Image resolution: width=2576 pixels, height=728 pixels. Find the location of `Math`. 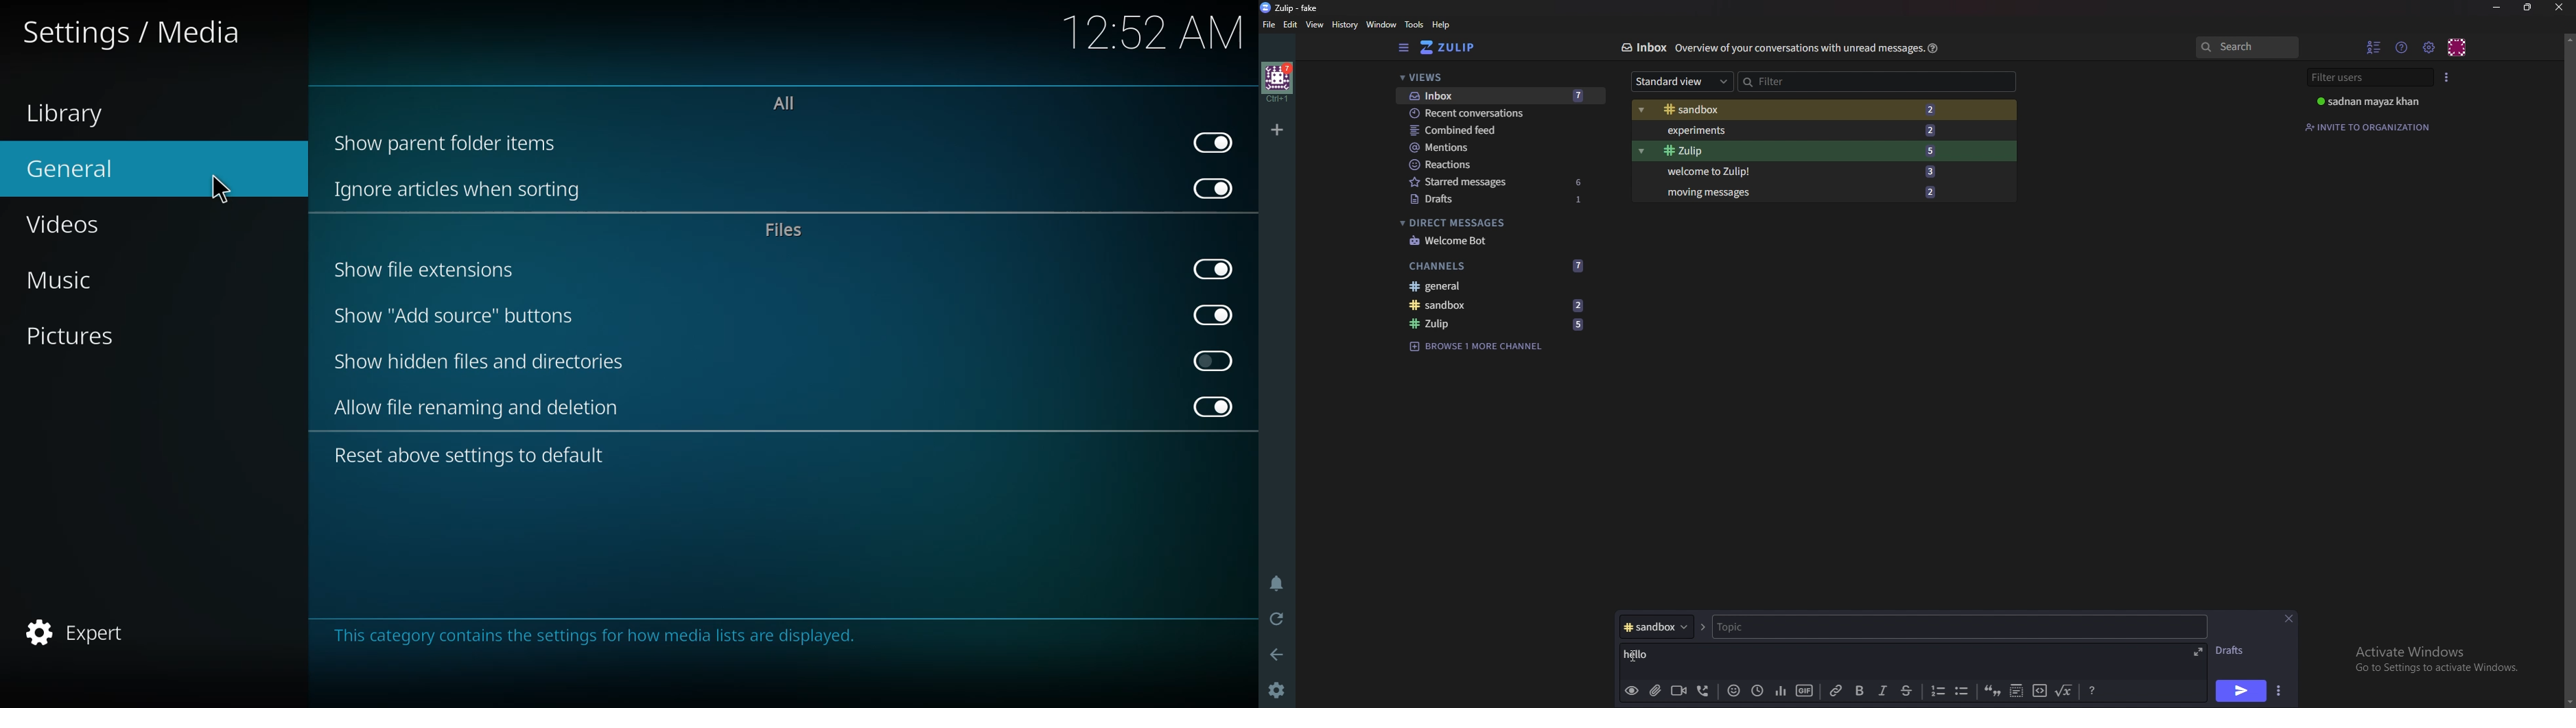

Math is located at coordinates (2066, 692).